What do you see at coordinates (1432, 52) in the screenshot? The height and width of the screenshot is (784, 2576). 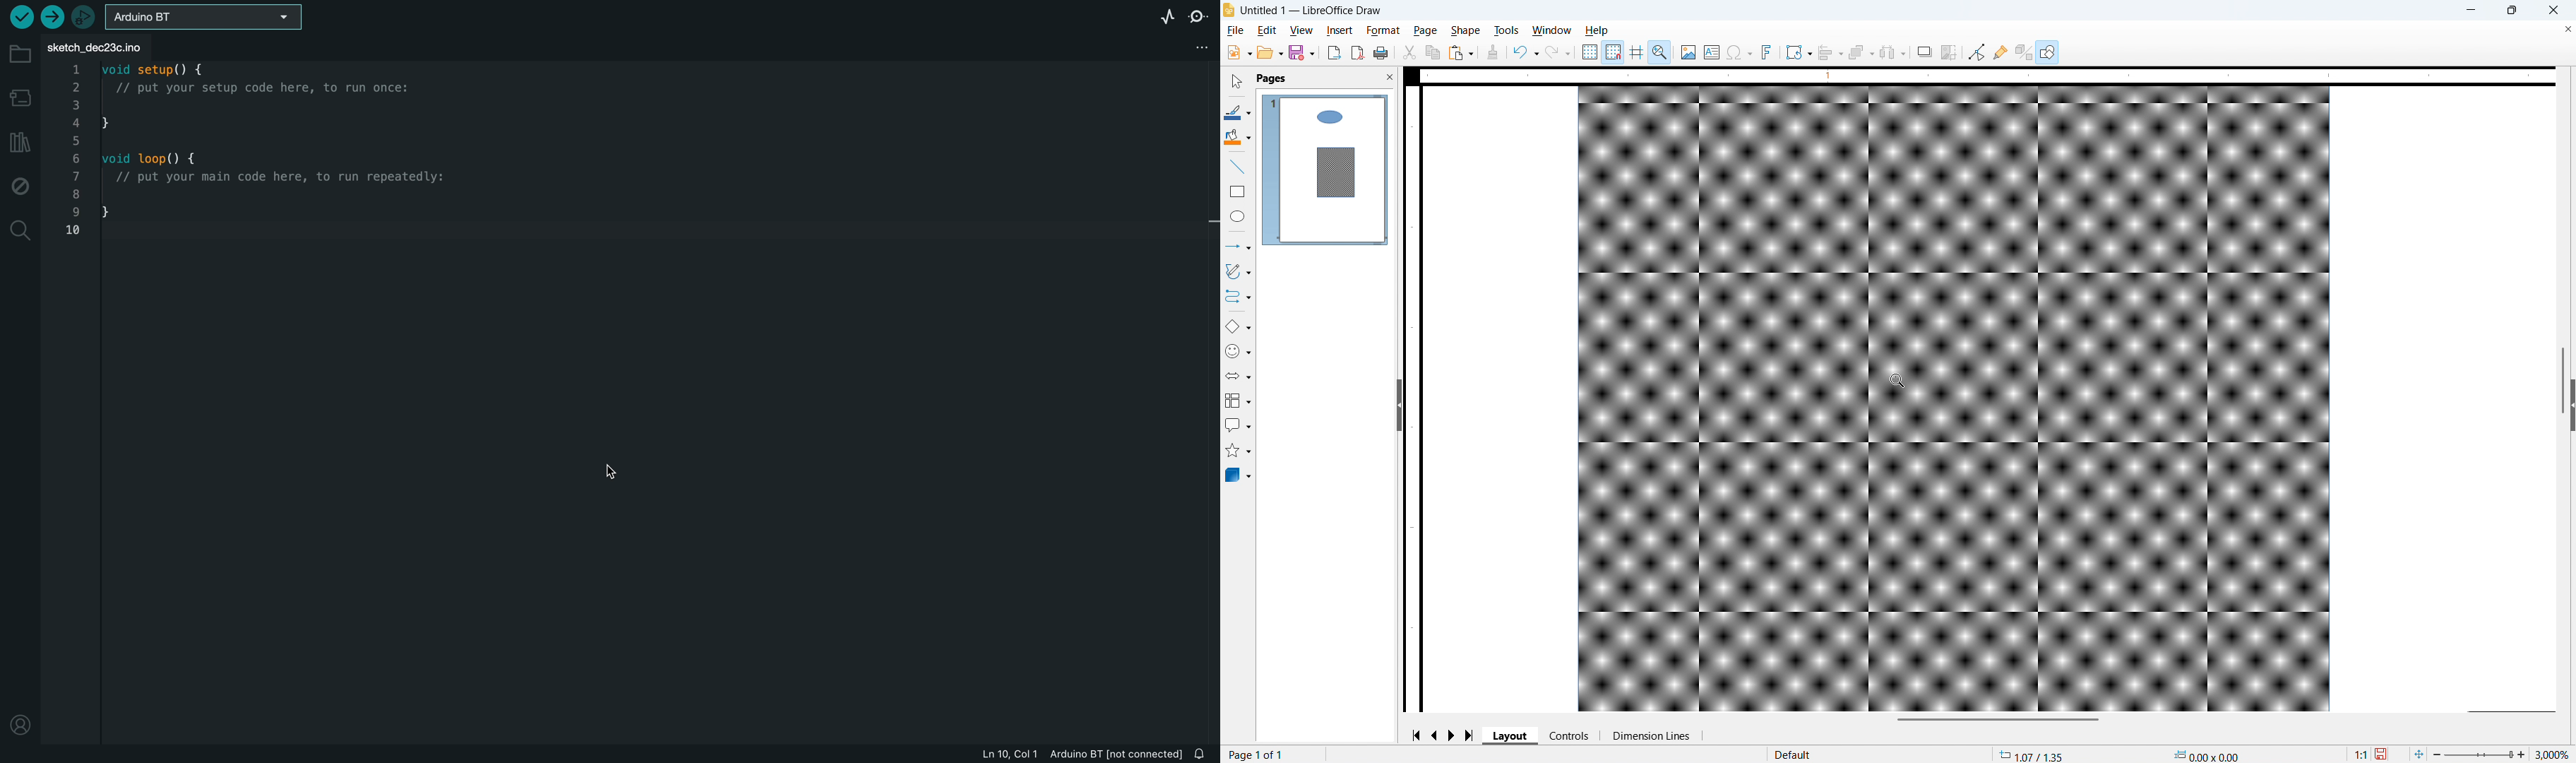 I see `Copy ` at bounding box center [1432, 52].